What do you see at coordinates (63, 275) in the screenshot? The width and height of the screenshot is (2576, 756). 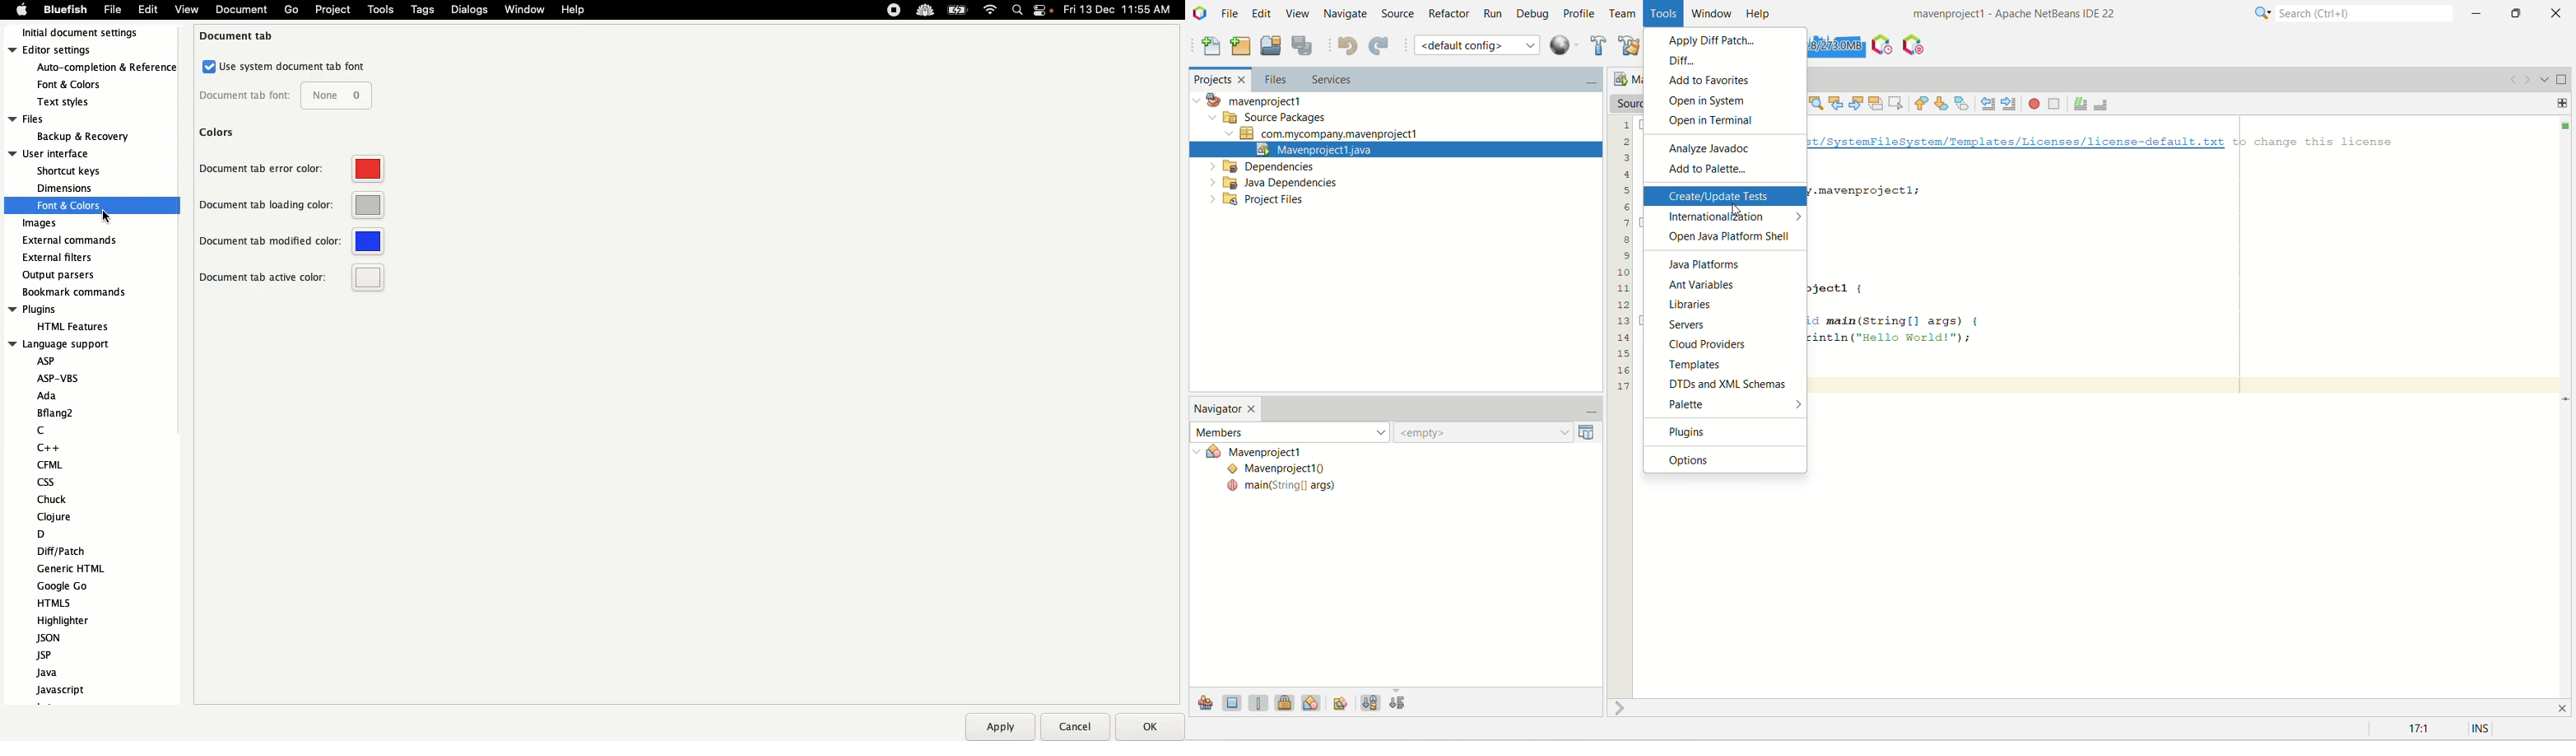 I see `Output parsers` at bounding box center [63, 275].